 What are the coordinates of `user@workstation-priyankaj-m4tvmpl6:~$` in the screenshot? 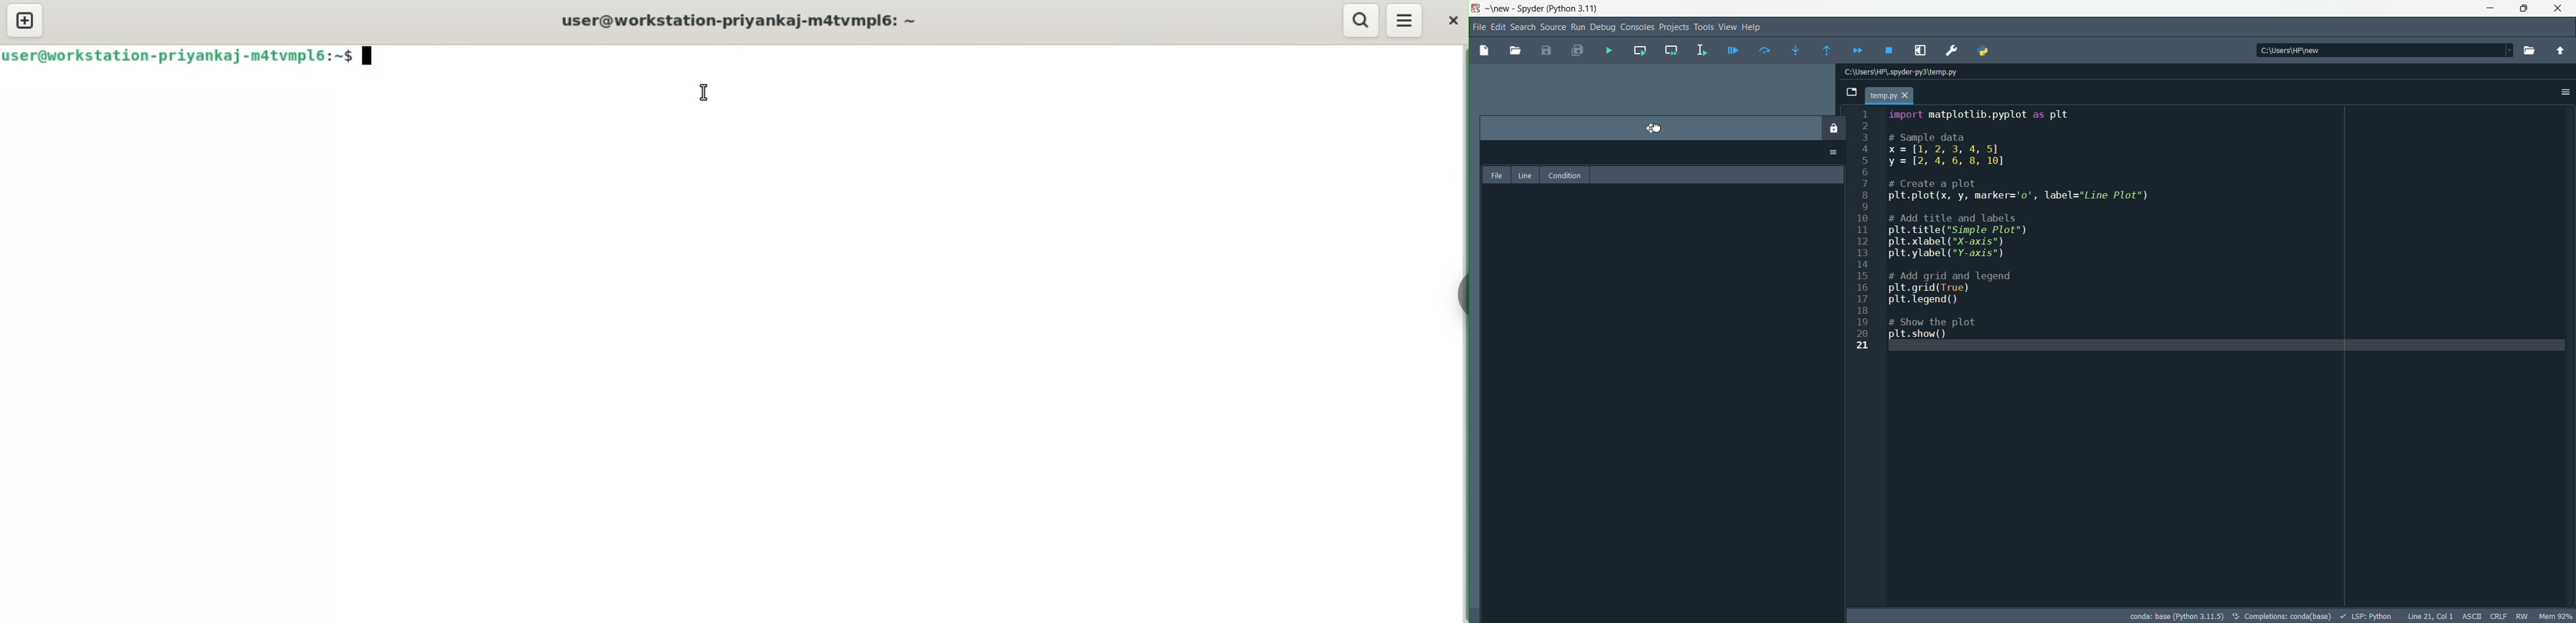 It's located at (186, 55).